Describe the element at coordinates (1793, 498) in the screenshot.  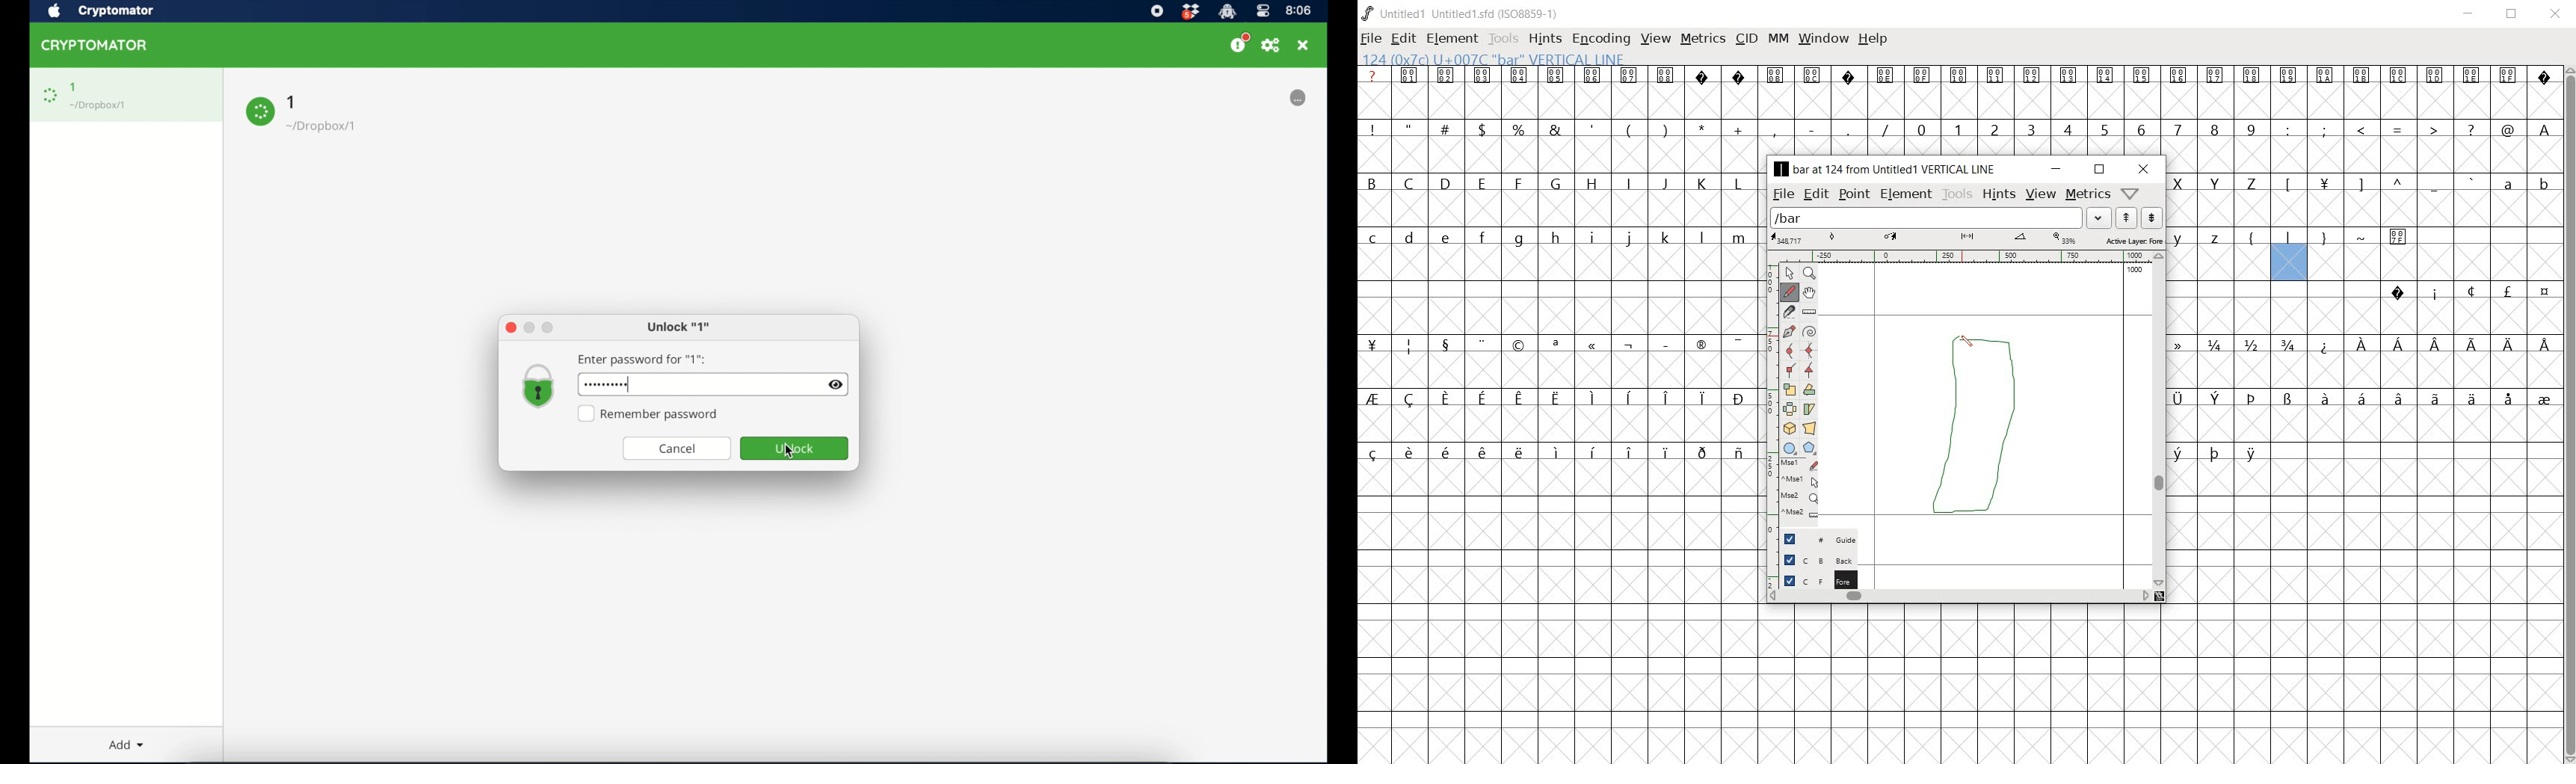
I see `mse2` at that location.